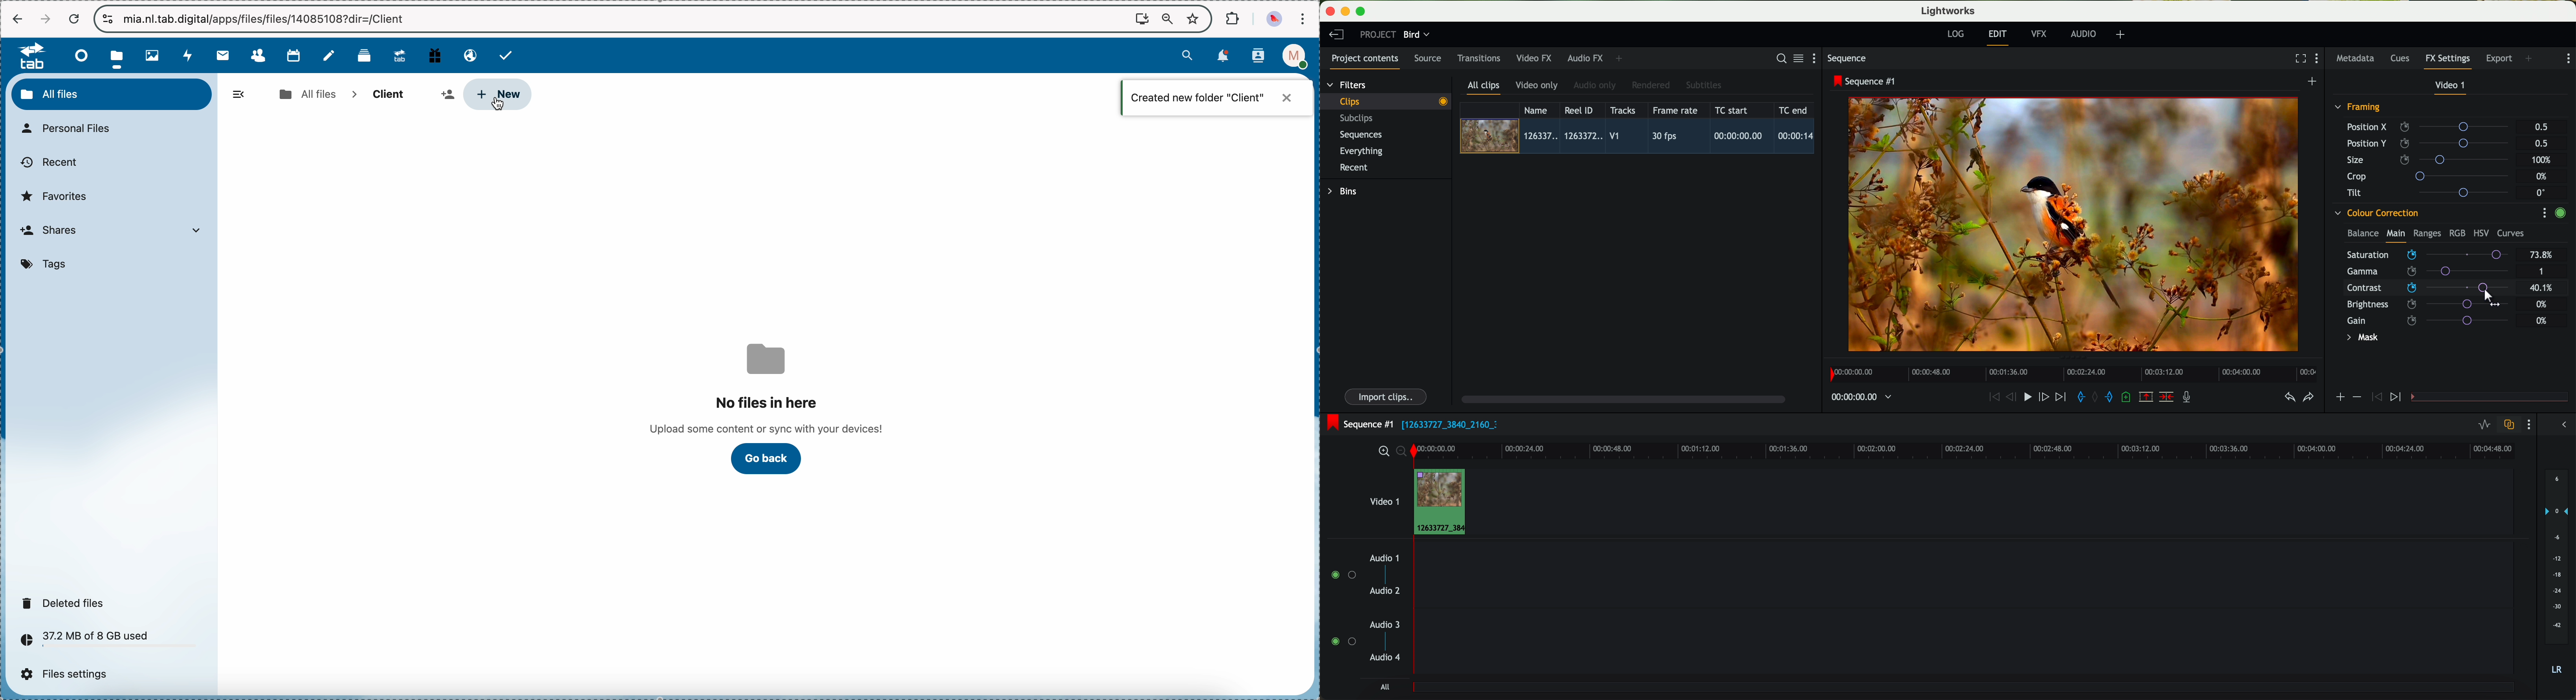 The height and width of the screenshot is (700, 2576). What do you see at coordinates (27, 56) in the screenshot?
I see `tab` at bounding box center [27, 56].